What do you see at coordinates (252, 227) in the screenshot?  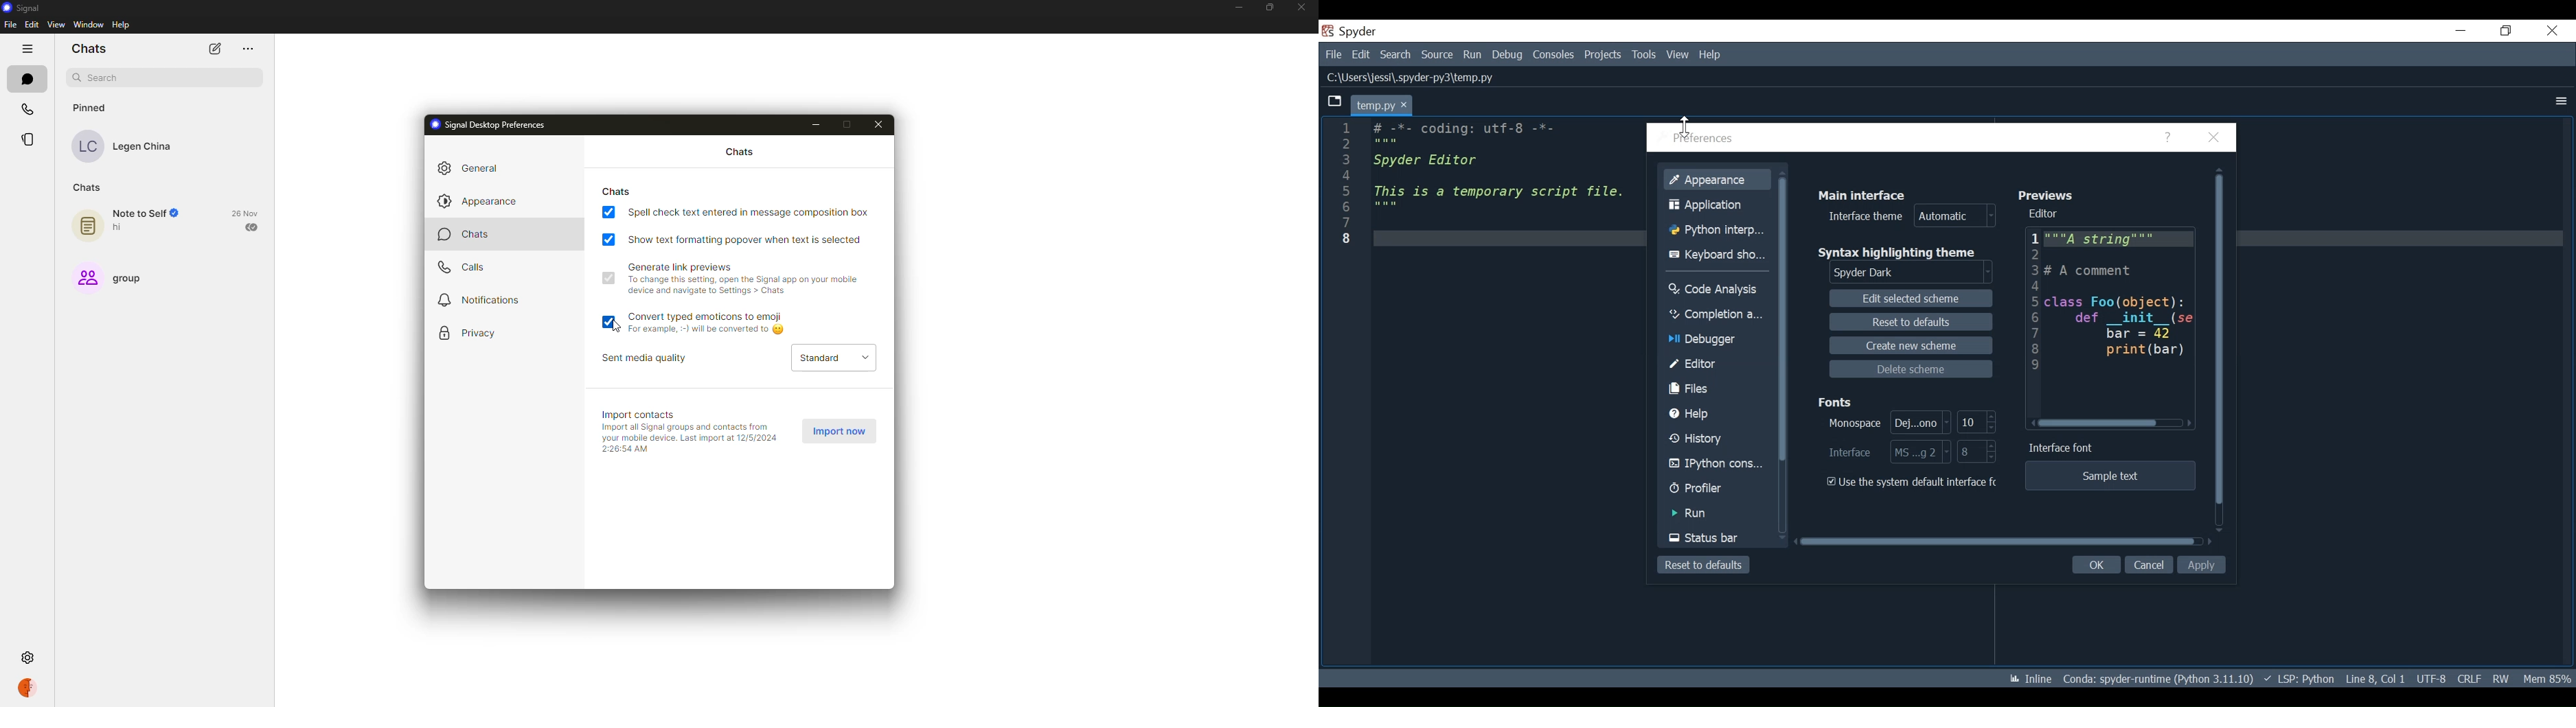 I see `sent` at bounding box center [252, 227].